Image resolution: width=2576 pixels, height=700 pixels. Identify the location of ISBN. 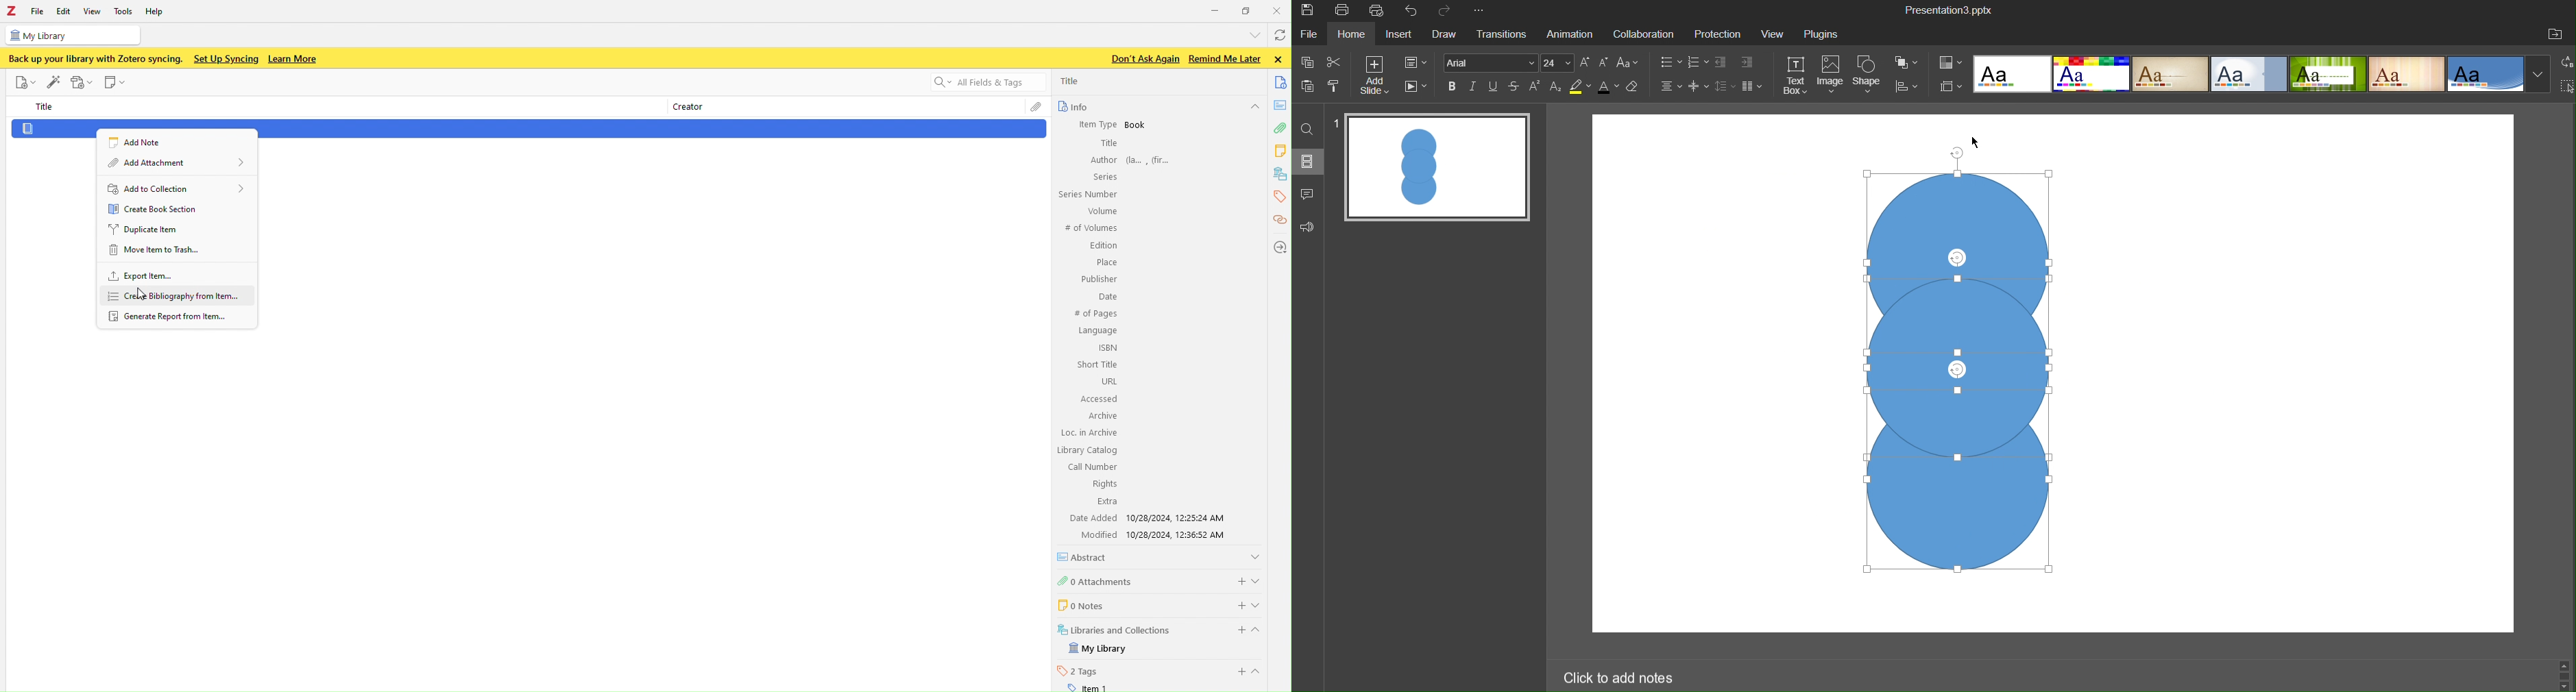
(1109, 347).